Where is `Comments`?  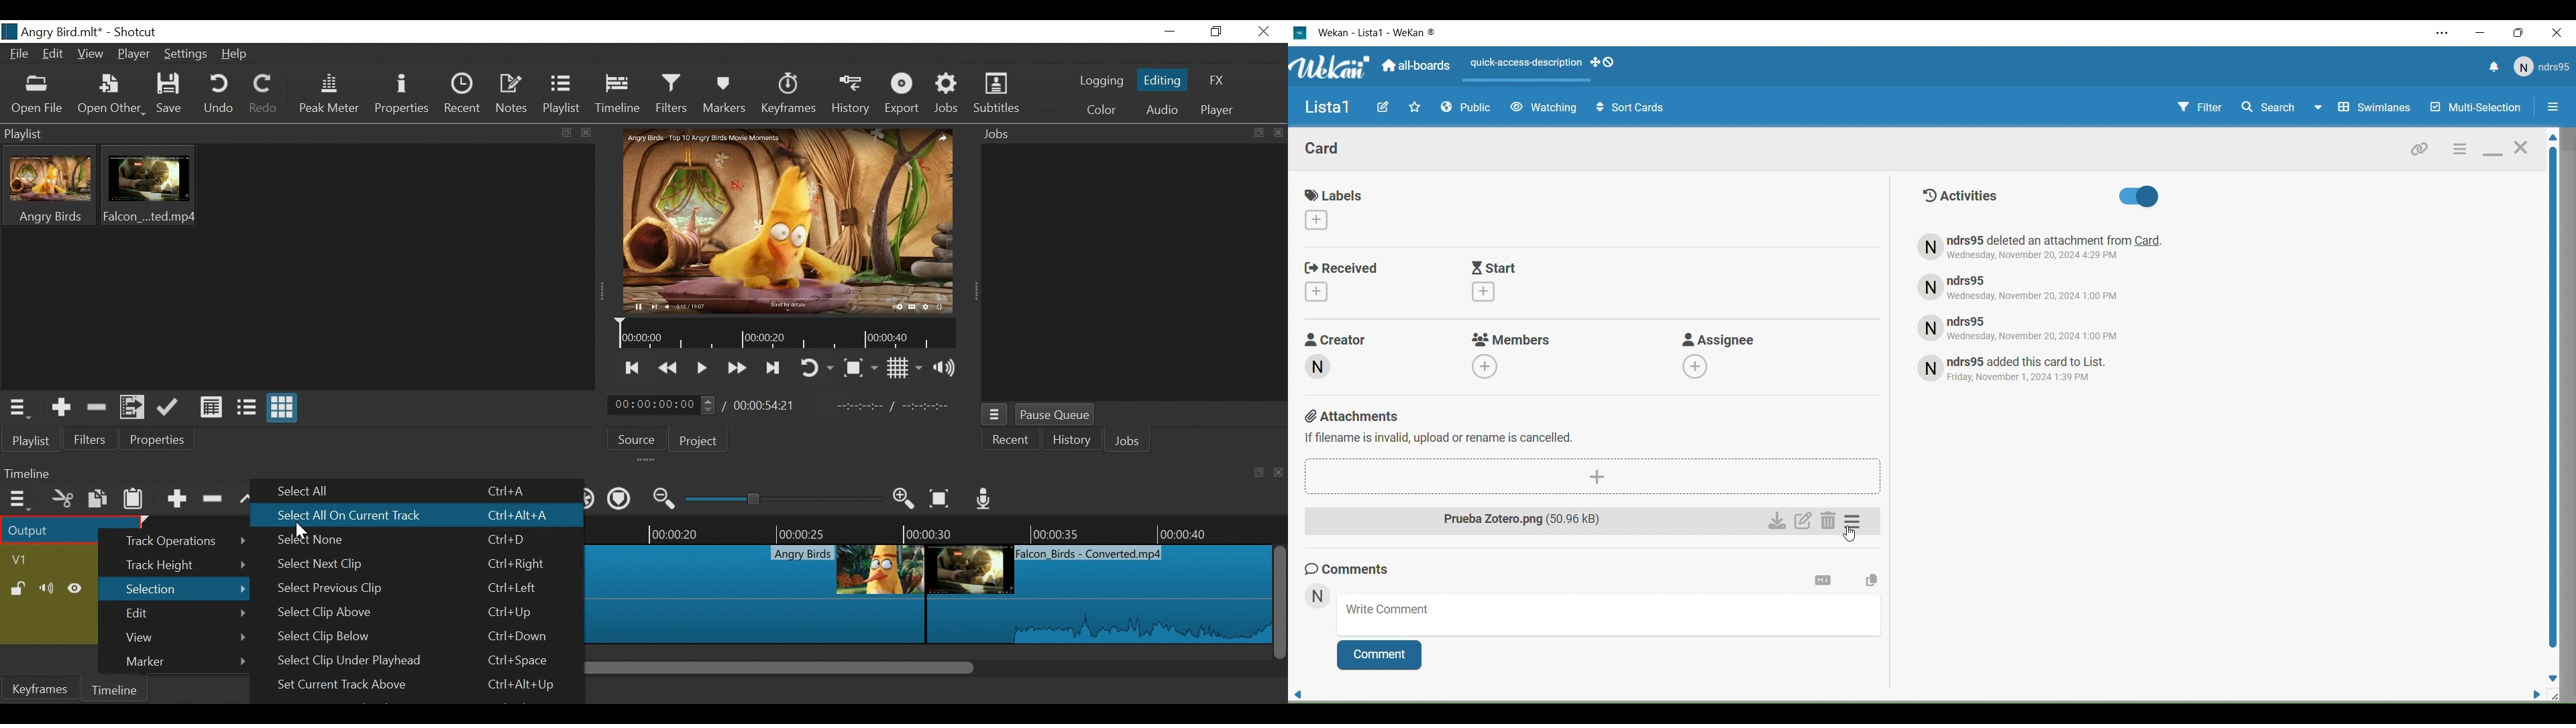 Comments is located at coordinates (1351, 568).